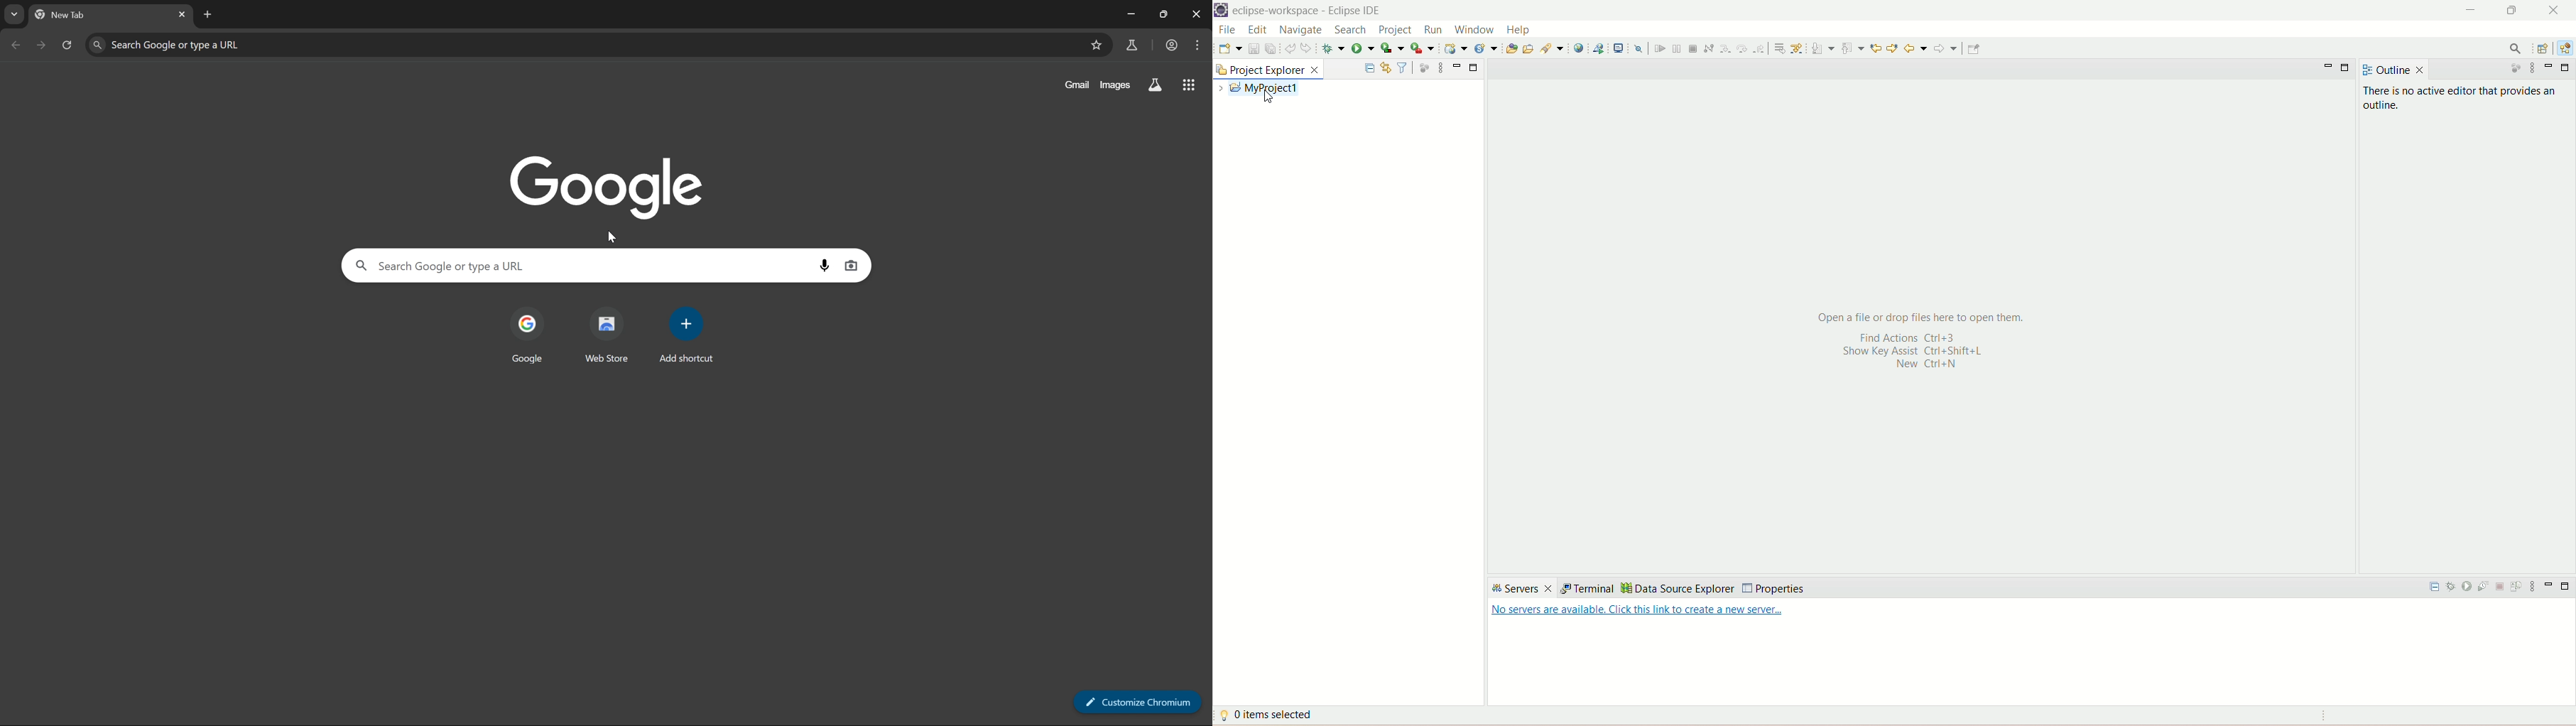  What do you see at coordinates (614, 236) in the screenshot?
I see `cursor` at bounding box center [614, 236].